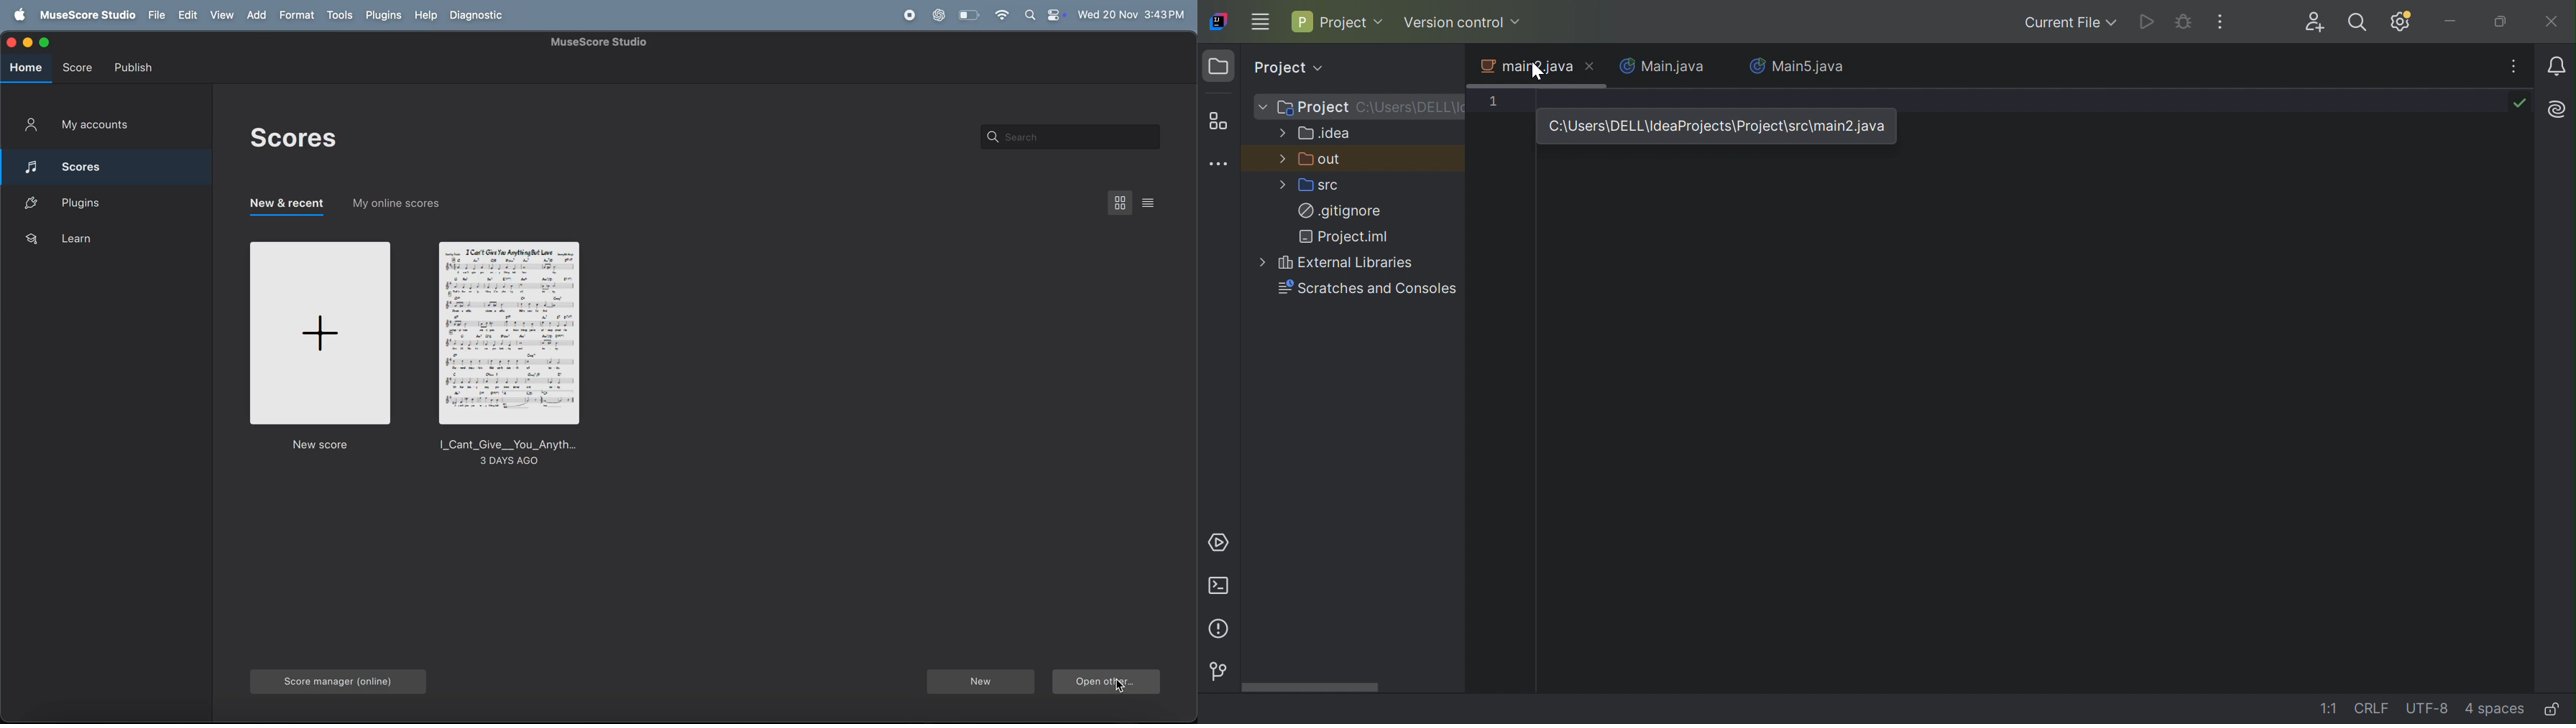  Describe the element at coordinates (385, 16) in the screenshot. I see `plugins` at that location.